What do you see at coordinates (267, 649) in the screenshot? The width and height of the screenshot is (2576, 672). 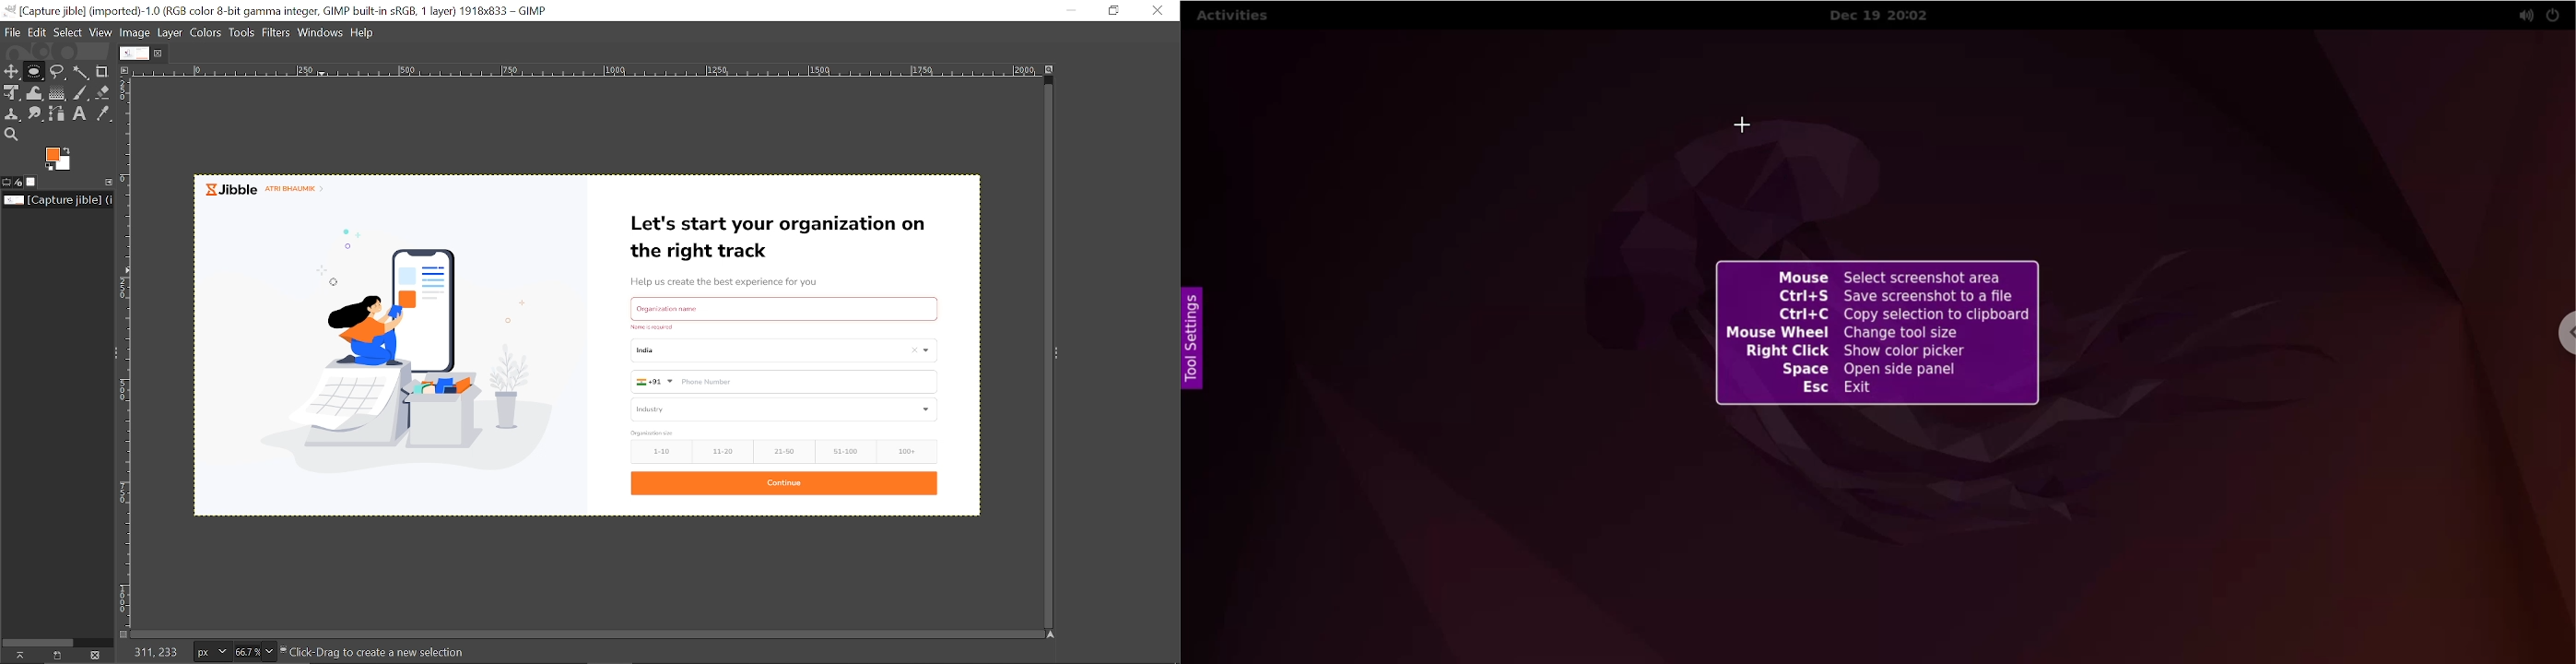 I see `Zoom options` at bounding box center [267, 649].